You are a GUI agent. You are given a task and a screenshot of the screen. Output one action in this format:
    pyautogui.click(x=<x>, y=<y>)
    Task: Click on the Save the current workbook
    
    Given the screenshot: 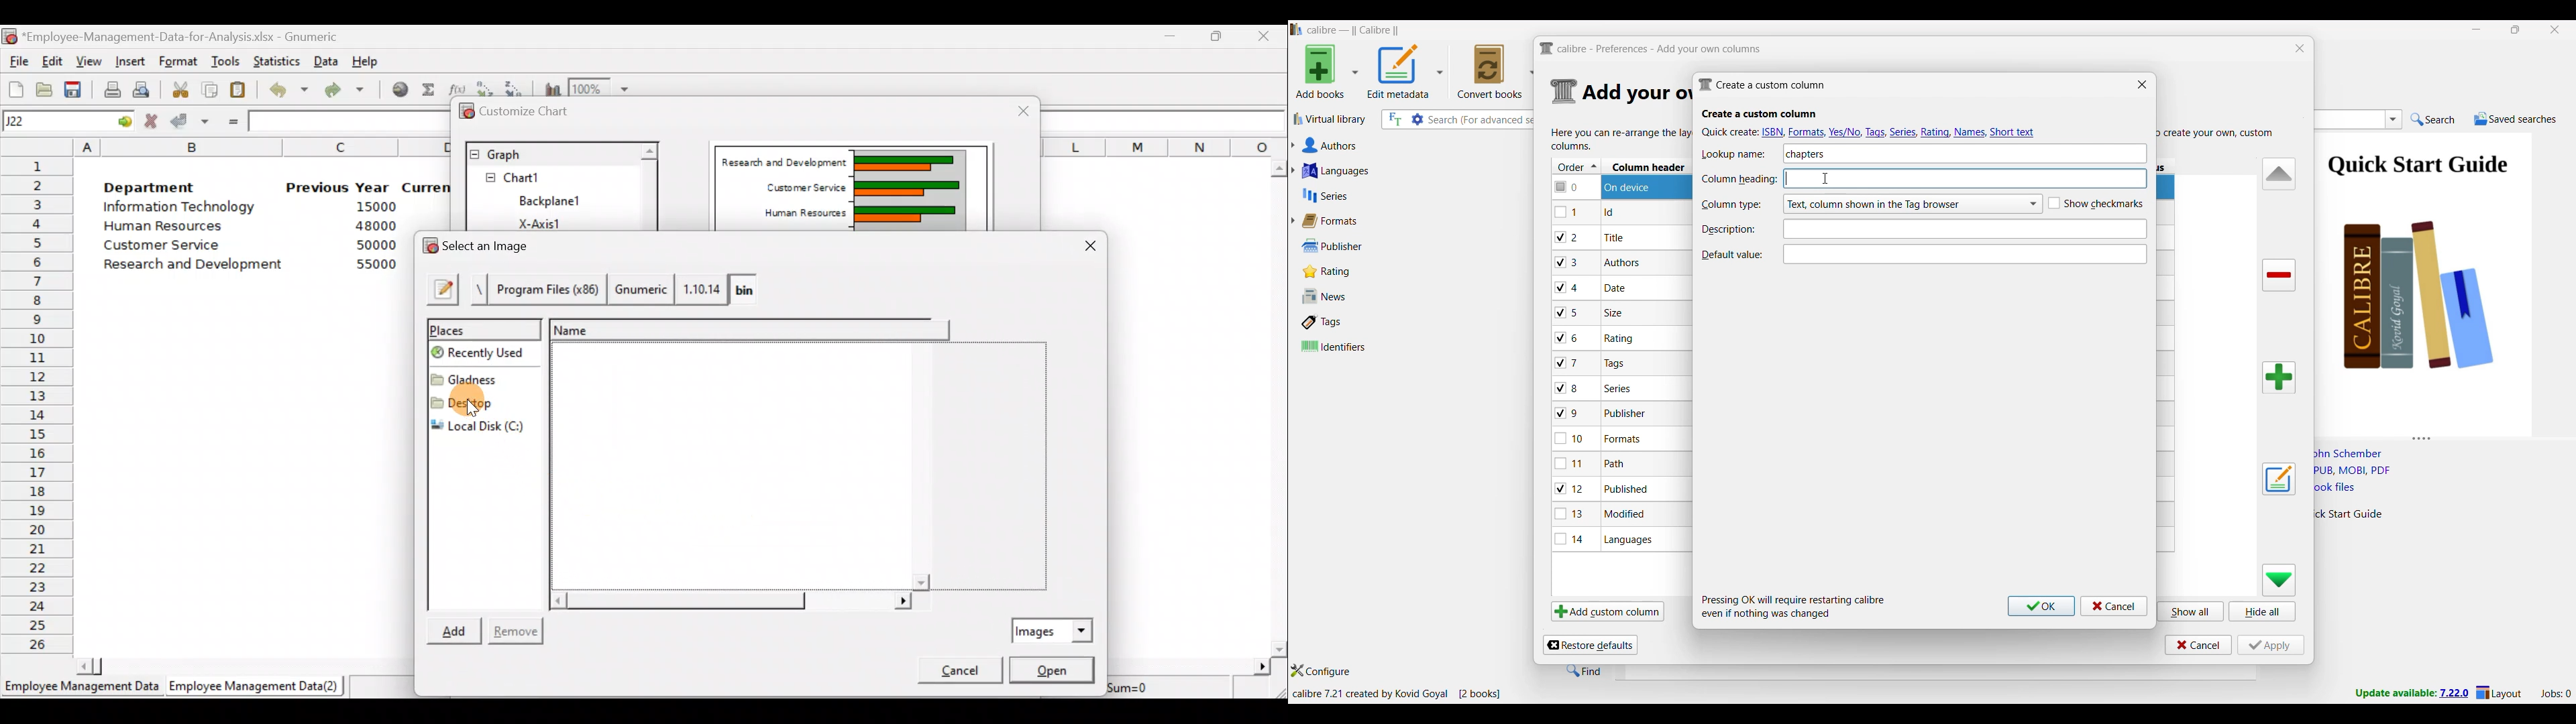 What is the action you would take?
    pyautogui.click(x=74, y=88)
    